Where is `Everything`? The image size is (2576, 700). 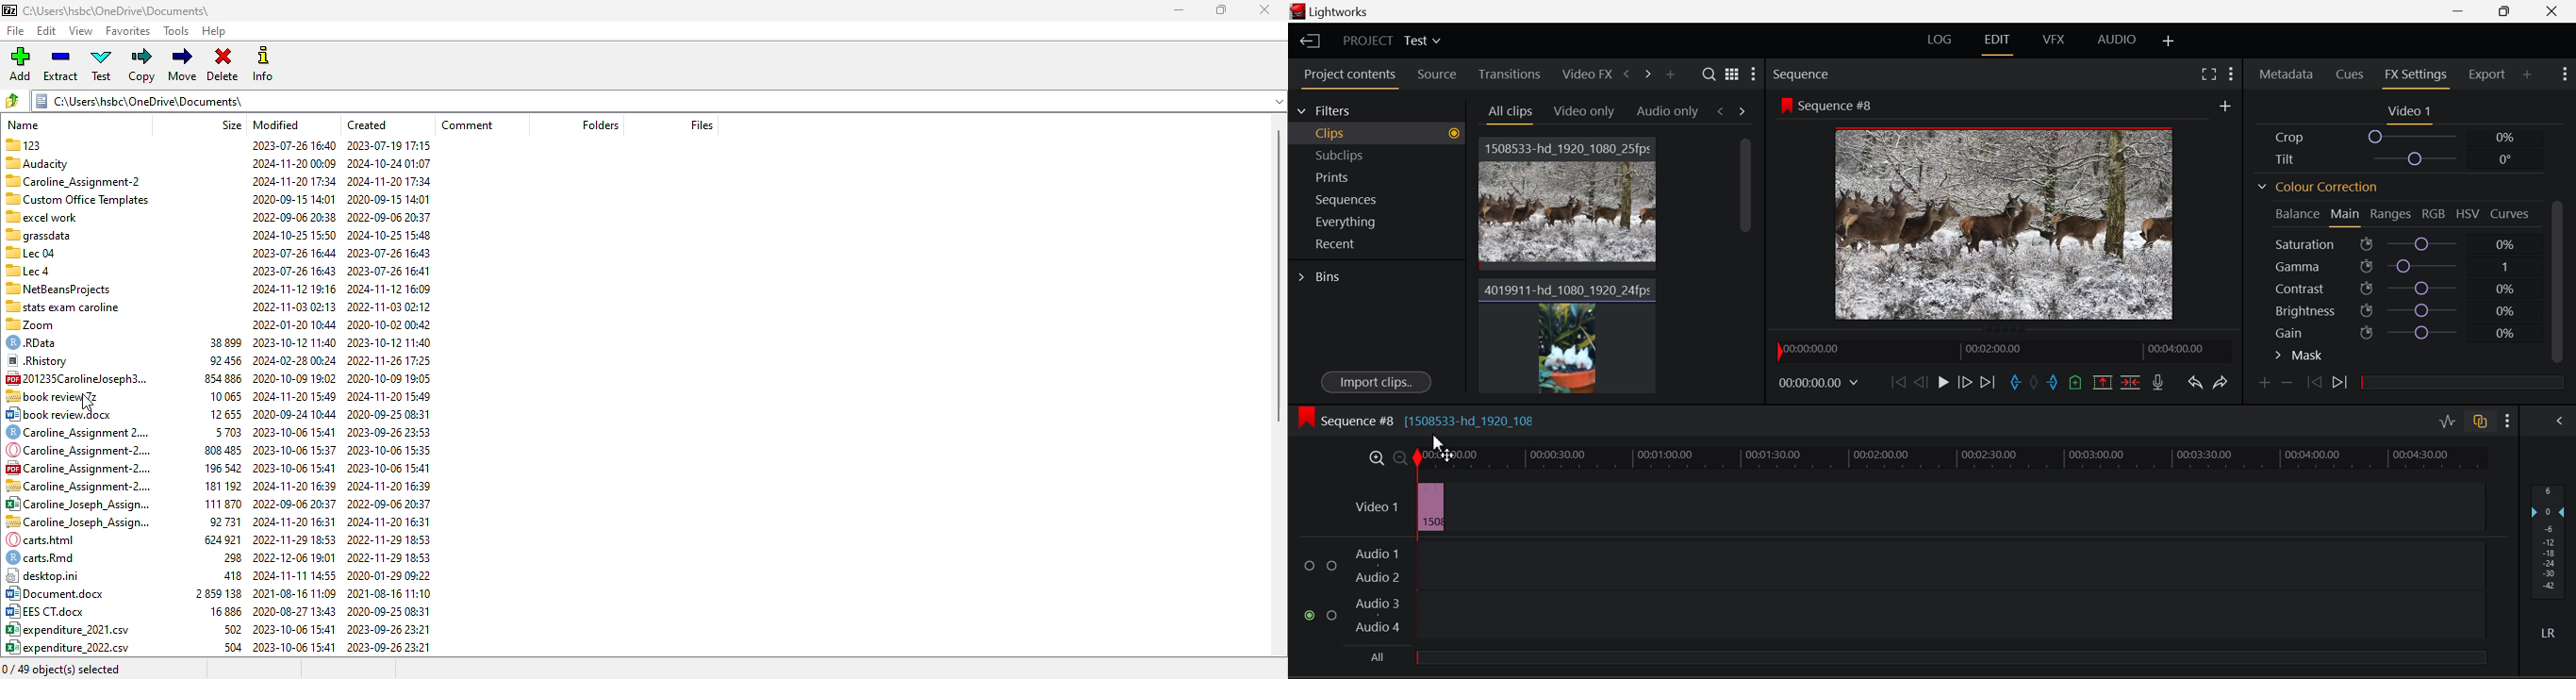 Everything is located at coordinates (1385, 221).